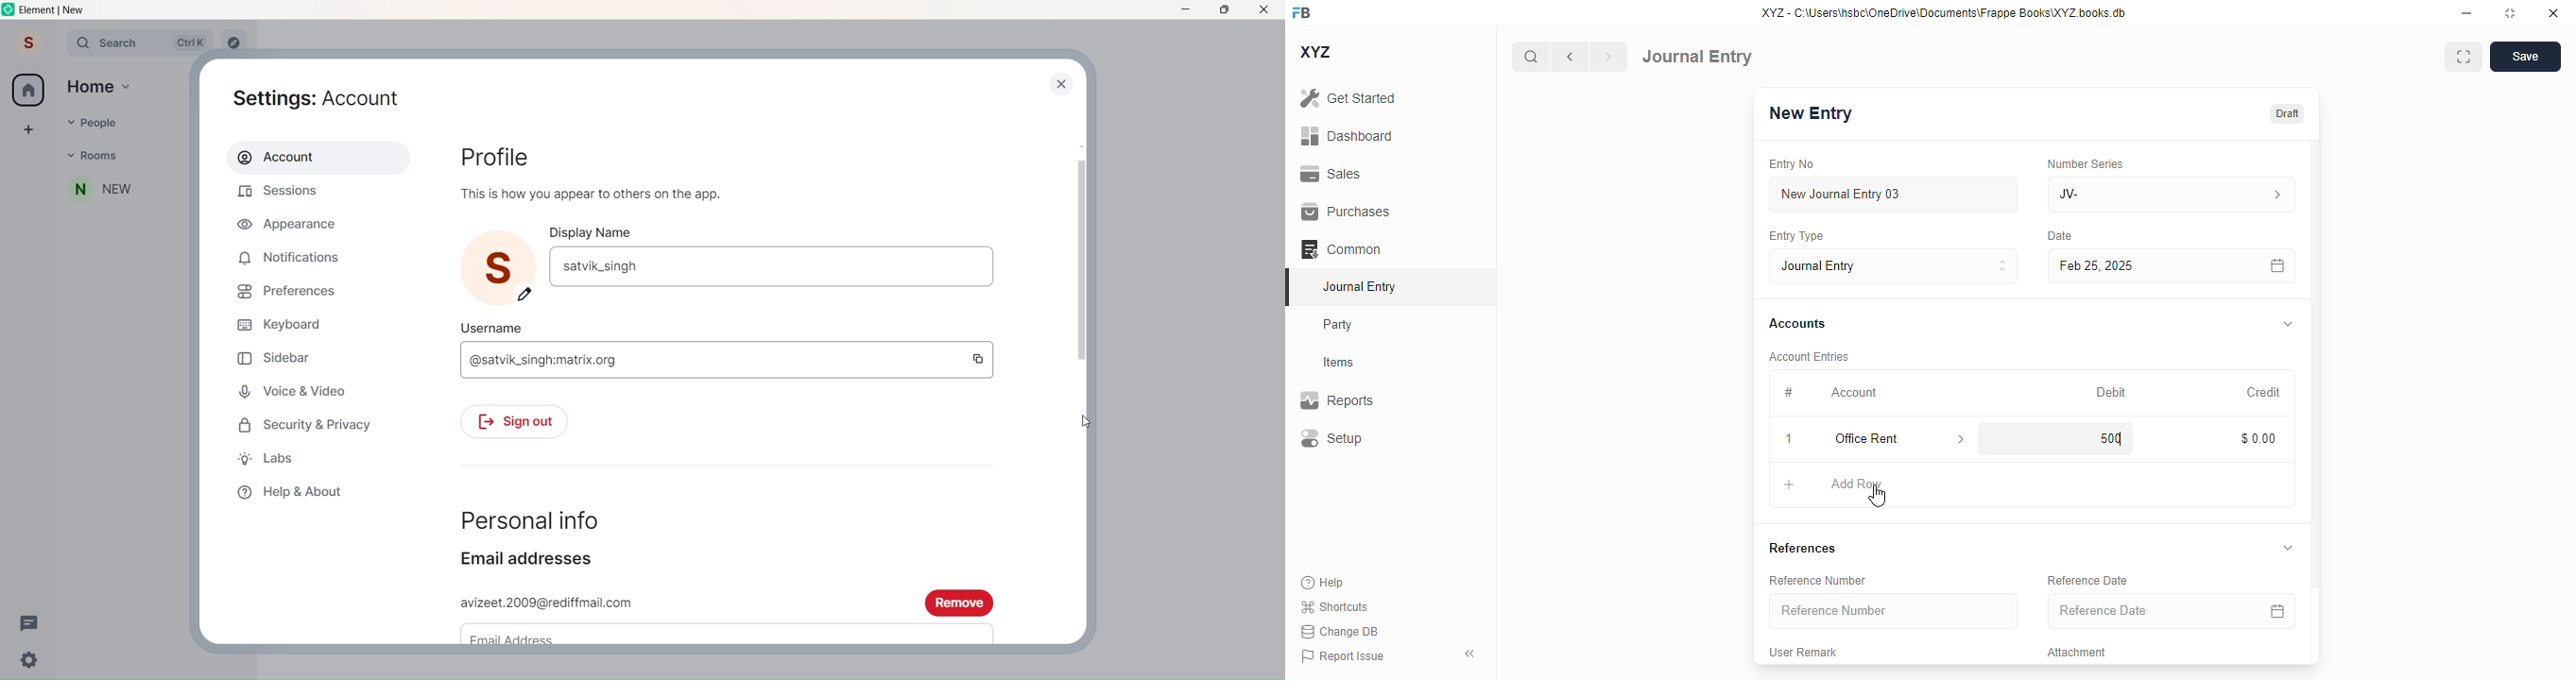  What do you see at coordinates (91, 86) in the screenshot?
I see `Home` at bounding box center [91, 86].